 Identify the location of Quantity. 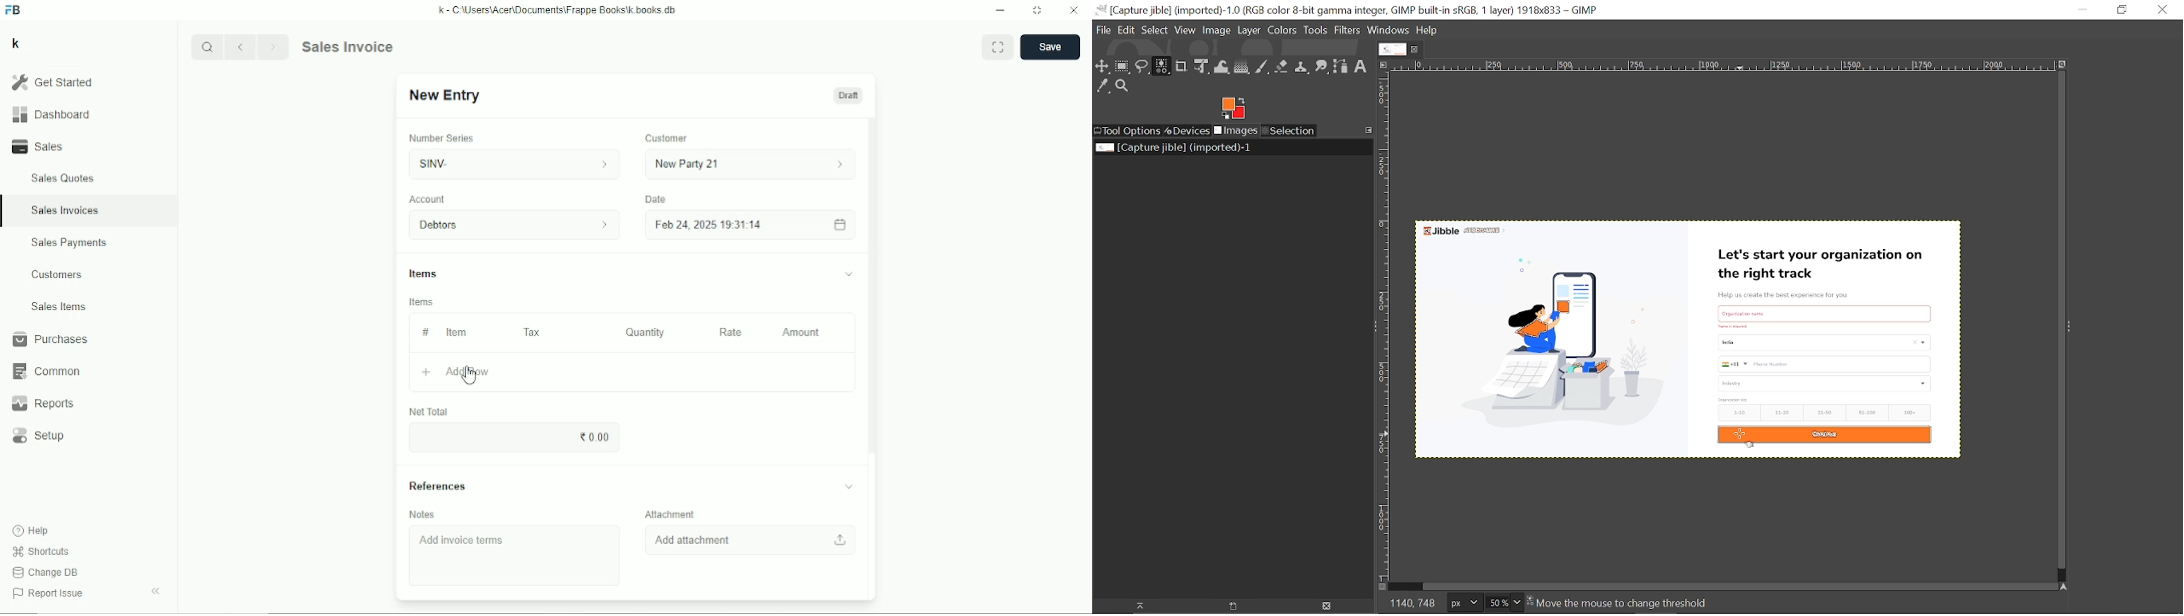
(645, 332).